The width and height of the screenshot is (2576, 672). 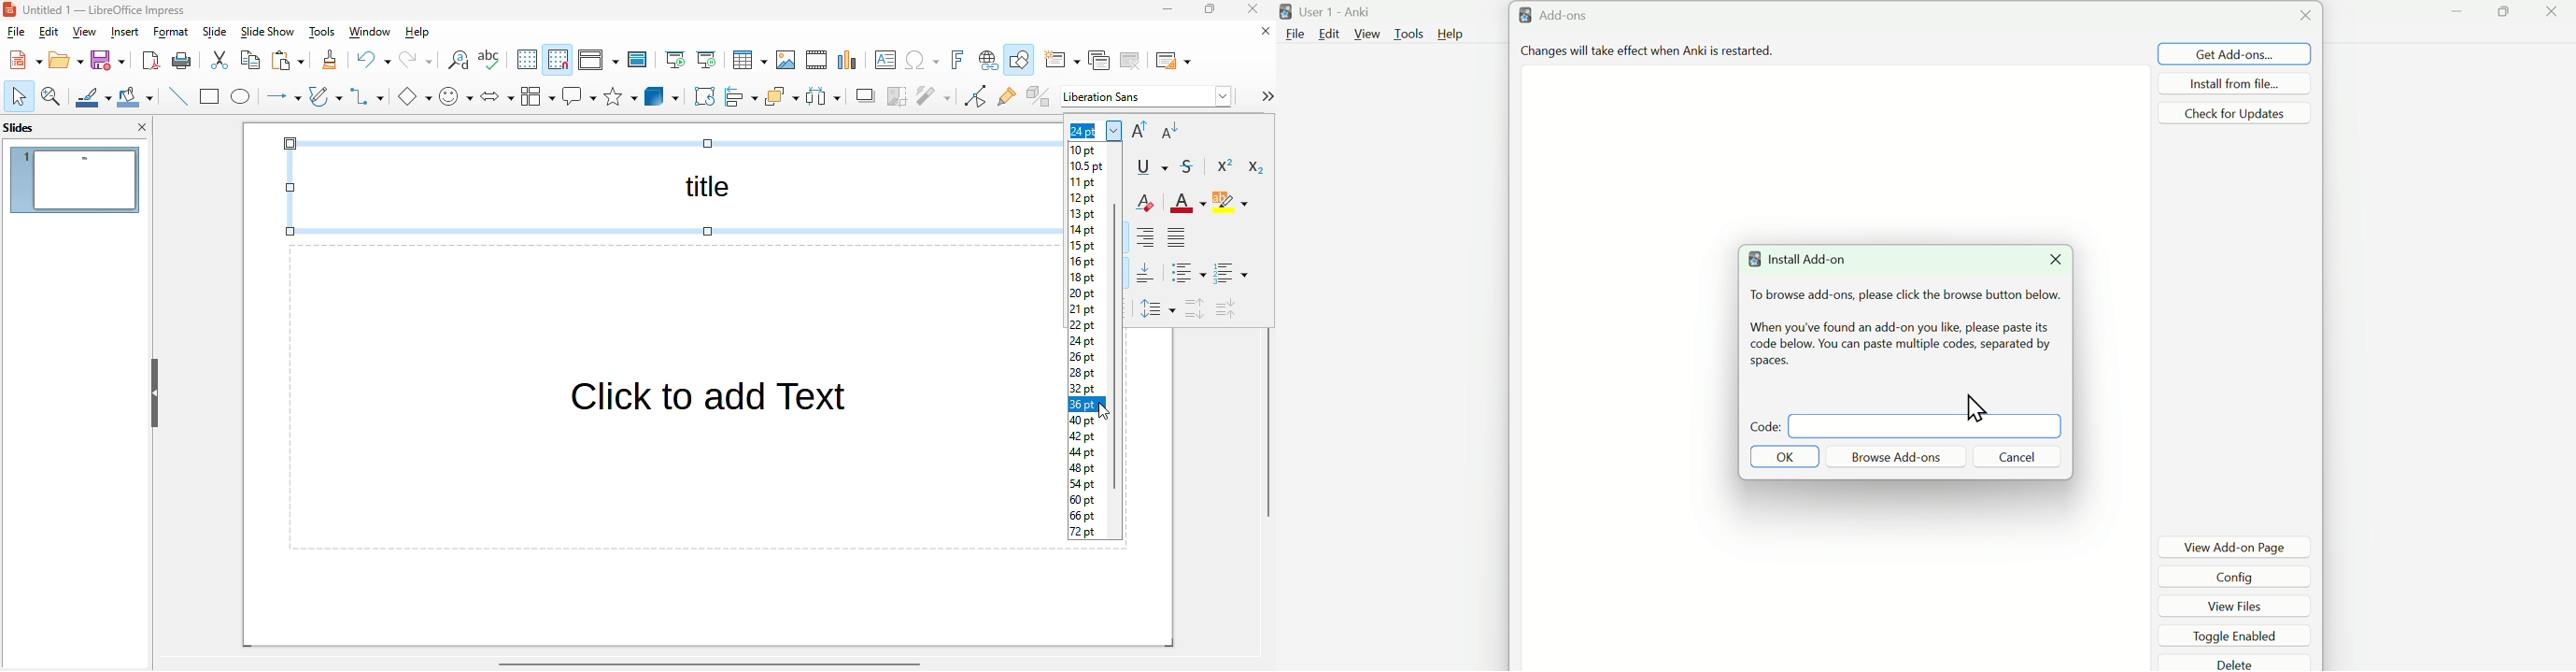 What do you see at coordinates (1083, 373) in the screenshot?
I see `28 pt` at bounding box center [1083, 373].